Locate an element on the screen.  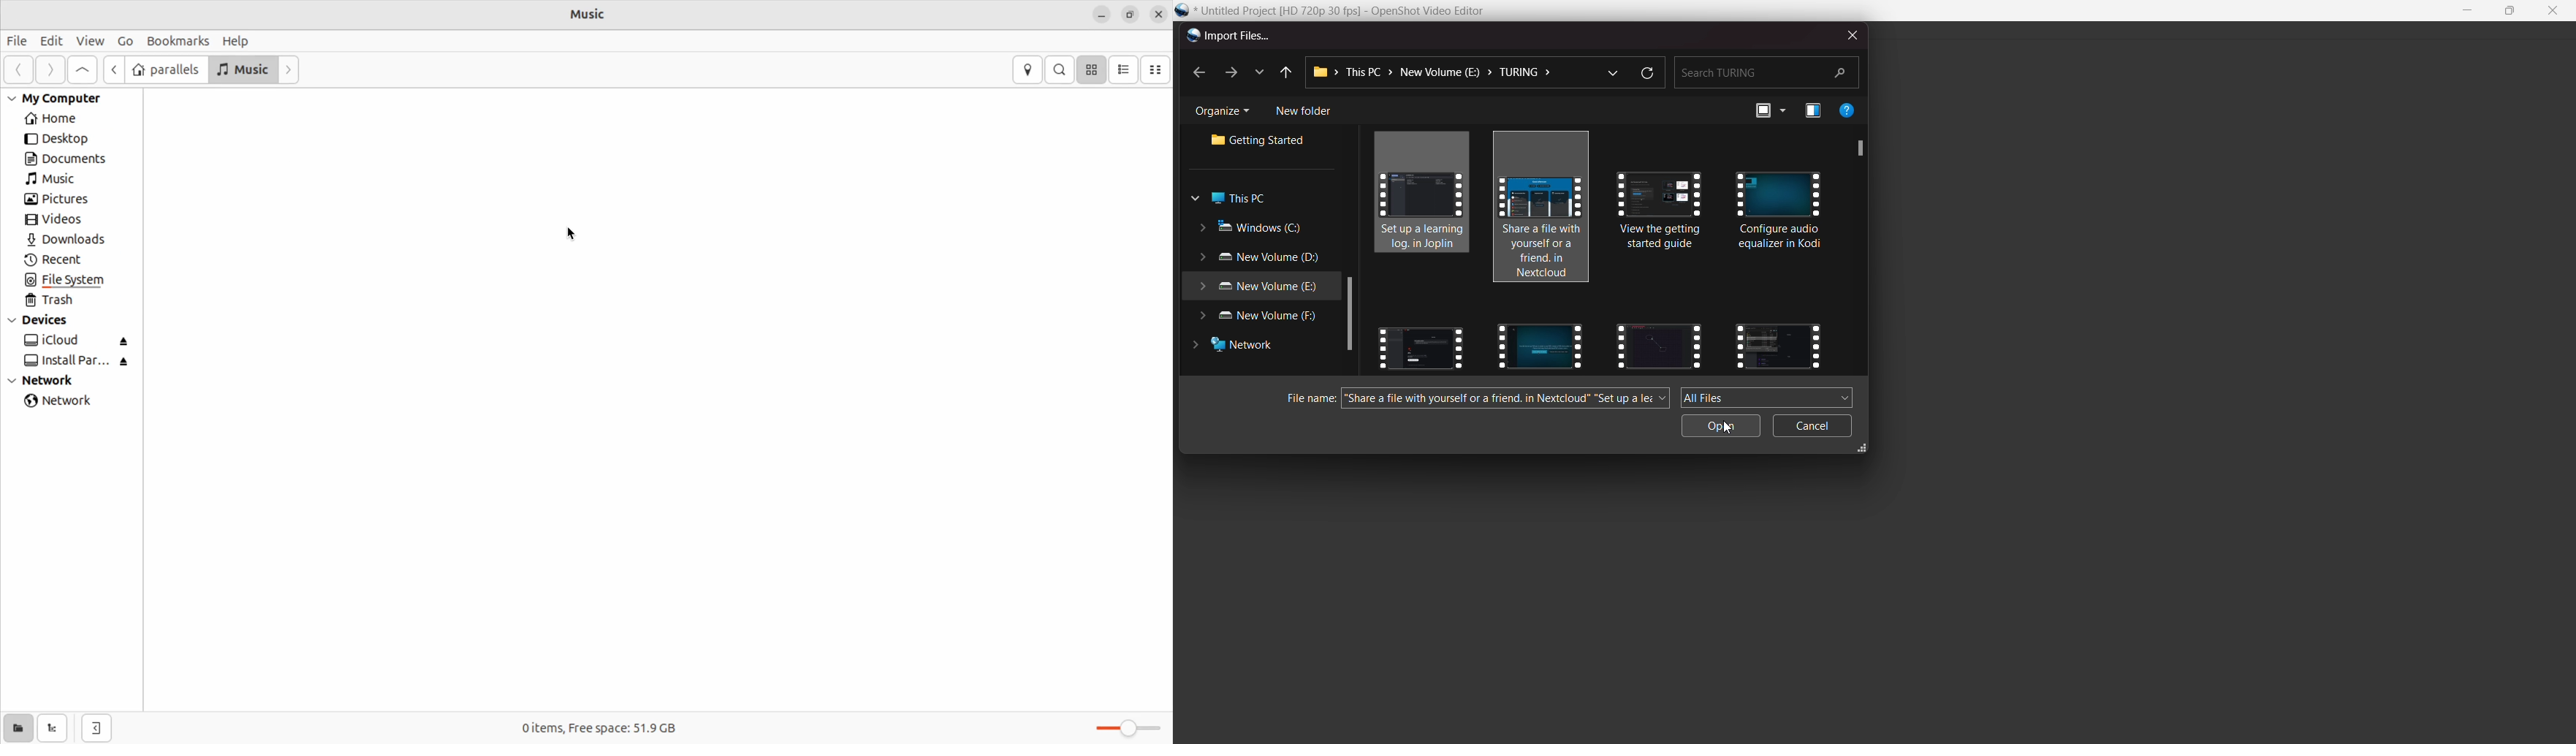
music is located at coordinates (593, 14).